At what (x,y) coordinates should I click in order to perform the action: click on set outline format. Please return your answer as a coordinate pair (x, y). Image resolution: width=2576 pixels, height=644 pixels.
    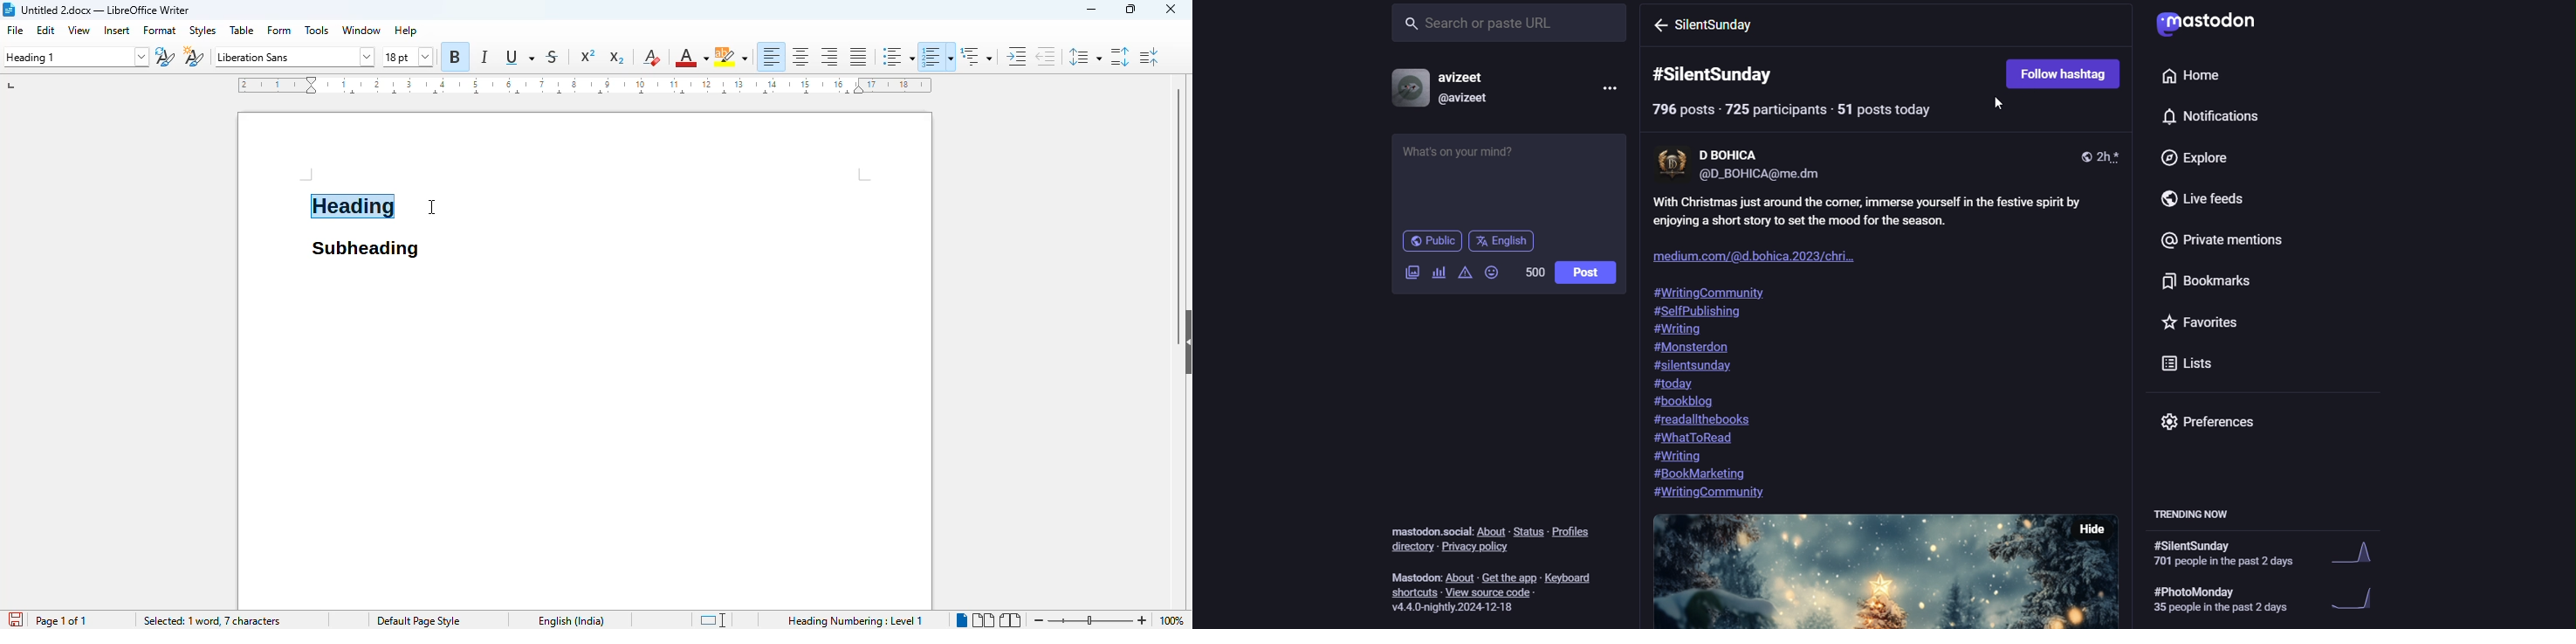
    Looking at the image, I should click on (976, 56).